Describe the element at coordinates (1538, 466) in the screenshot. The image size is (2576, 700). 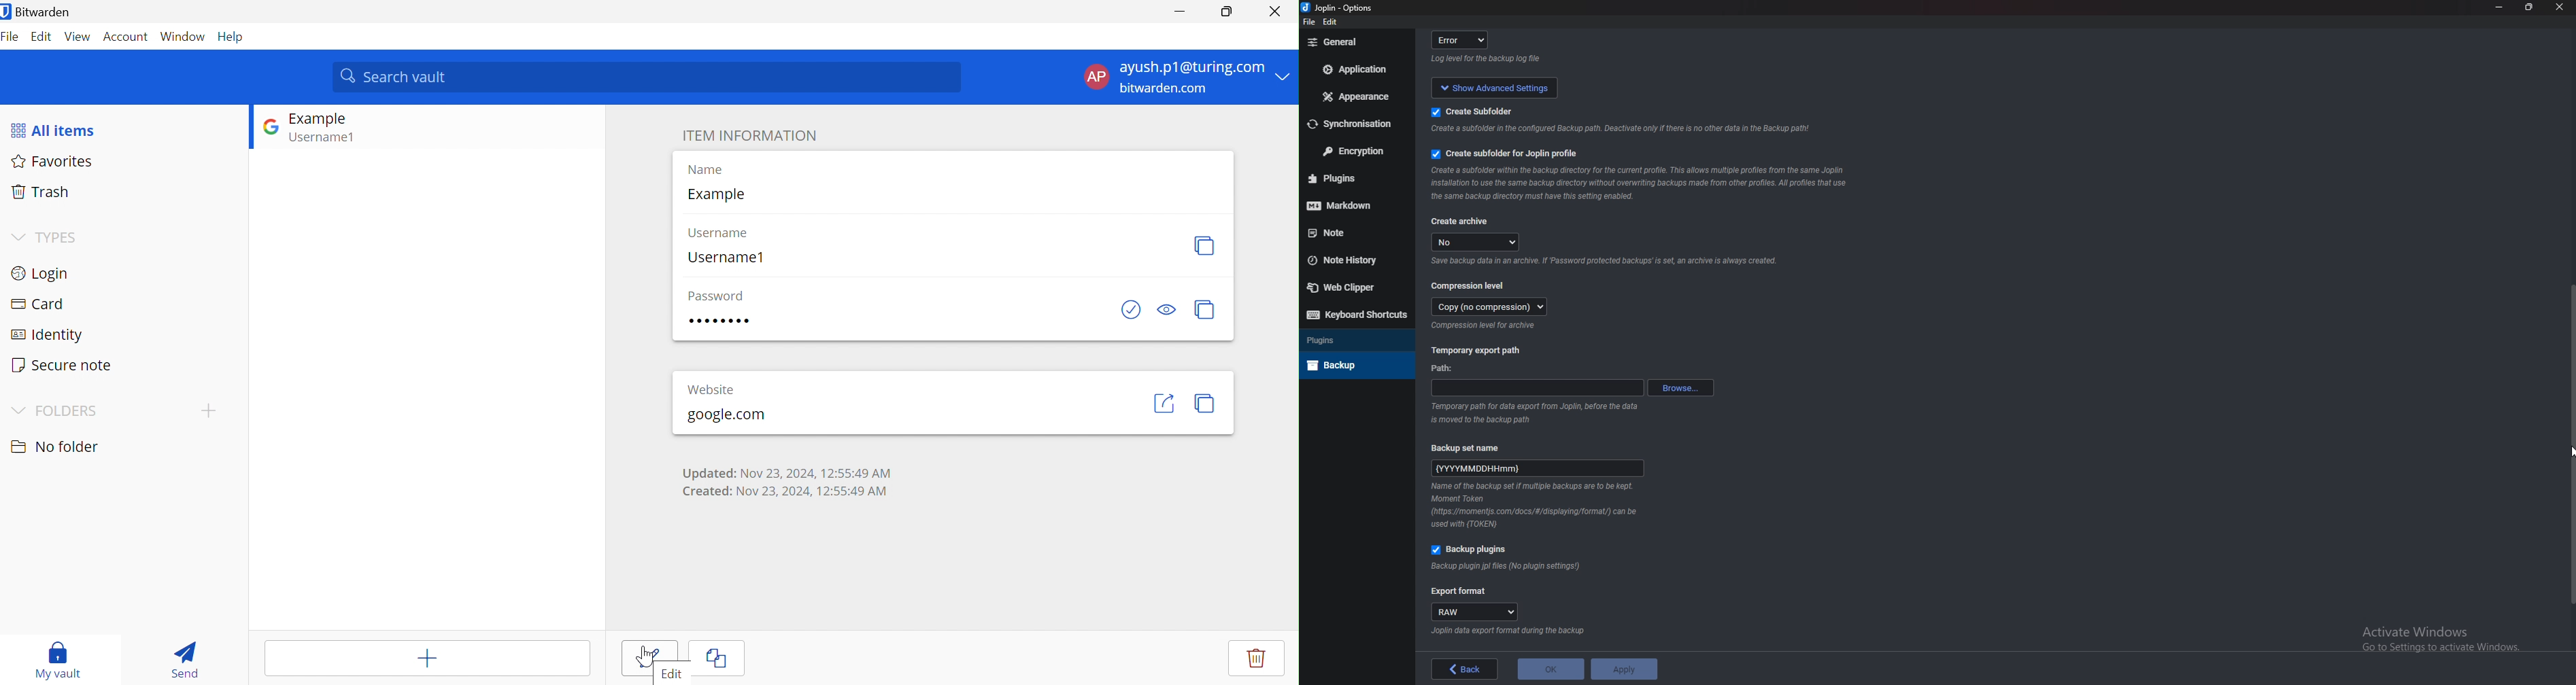
I see `name` at that location.